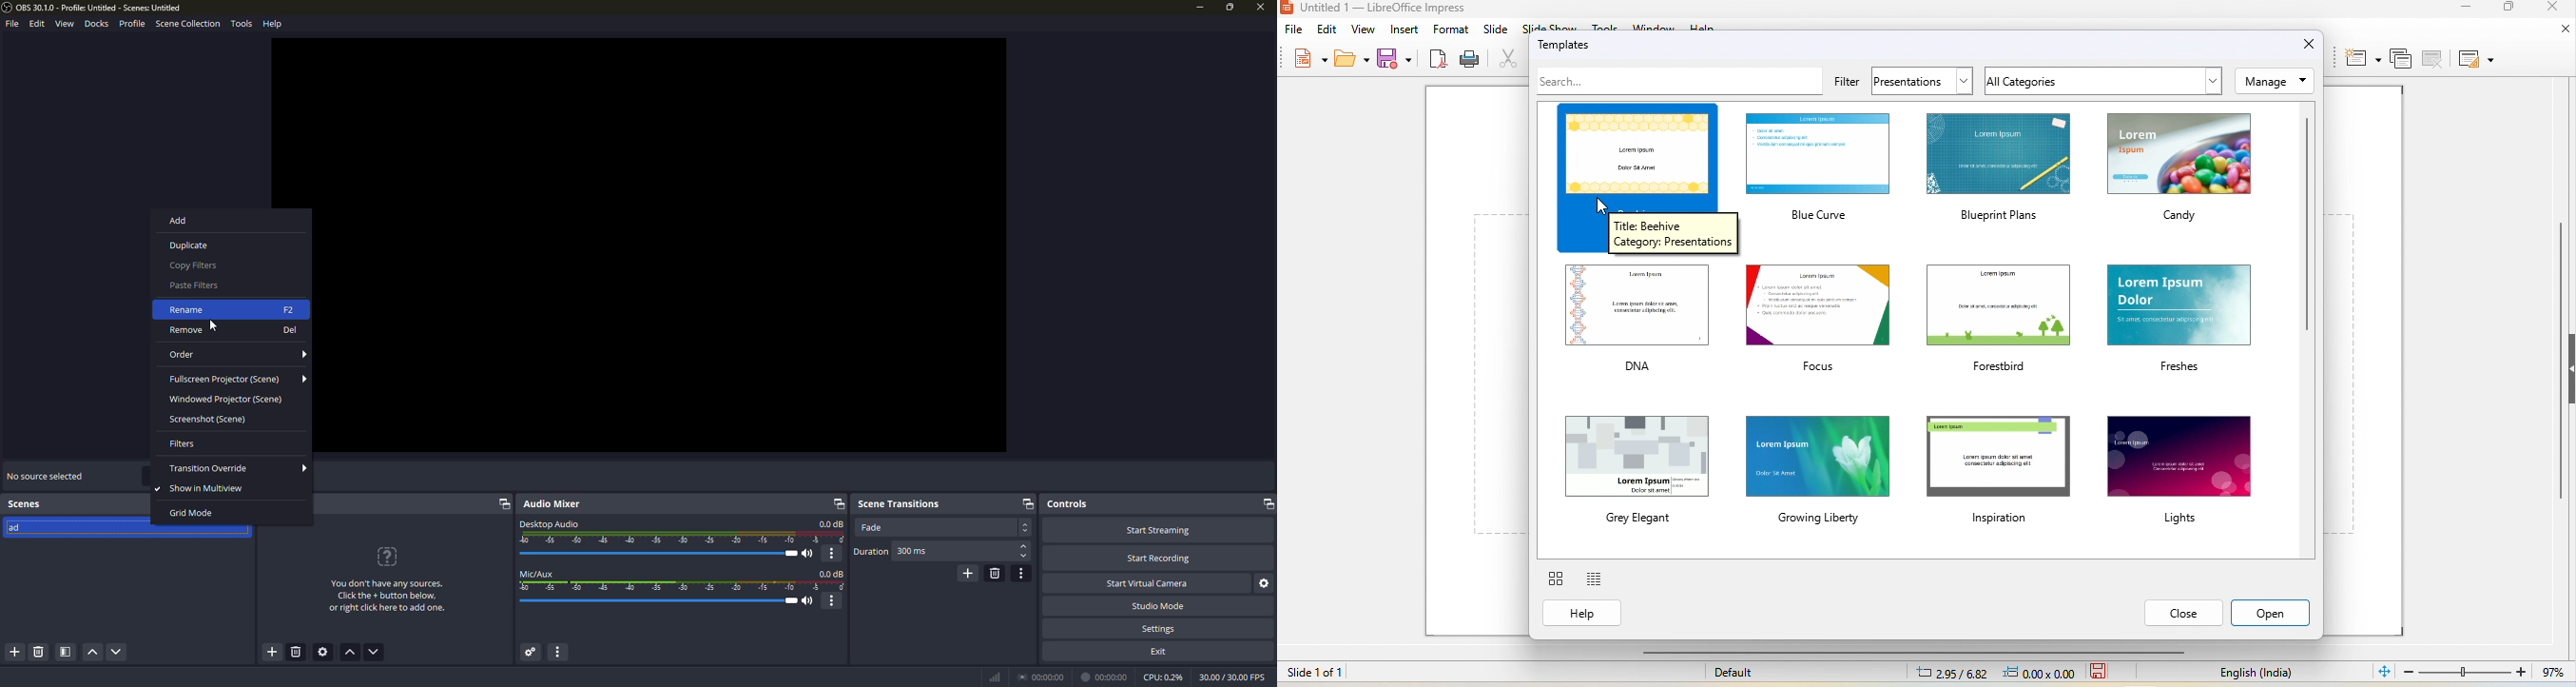  What do you see at coordinates (832, 524) in the screenshot?
I see `db` at bounding box center [832, 524].